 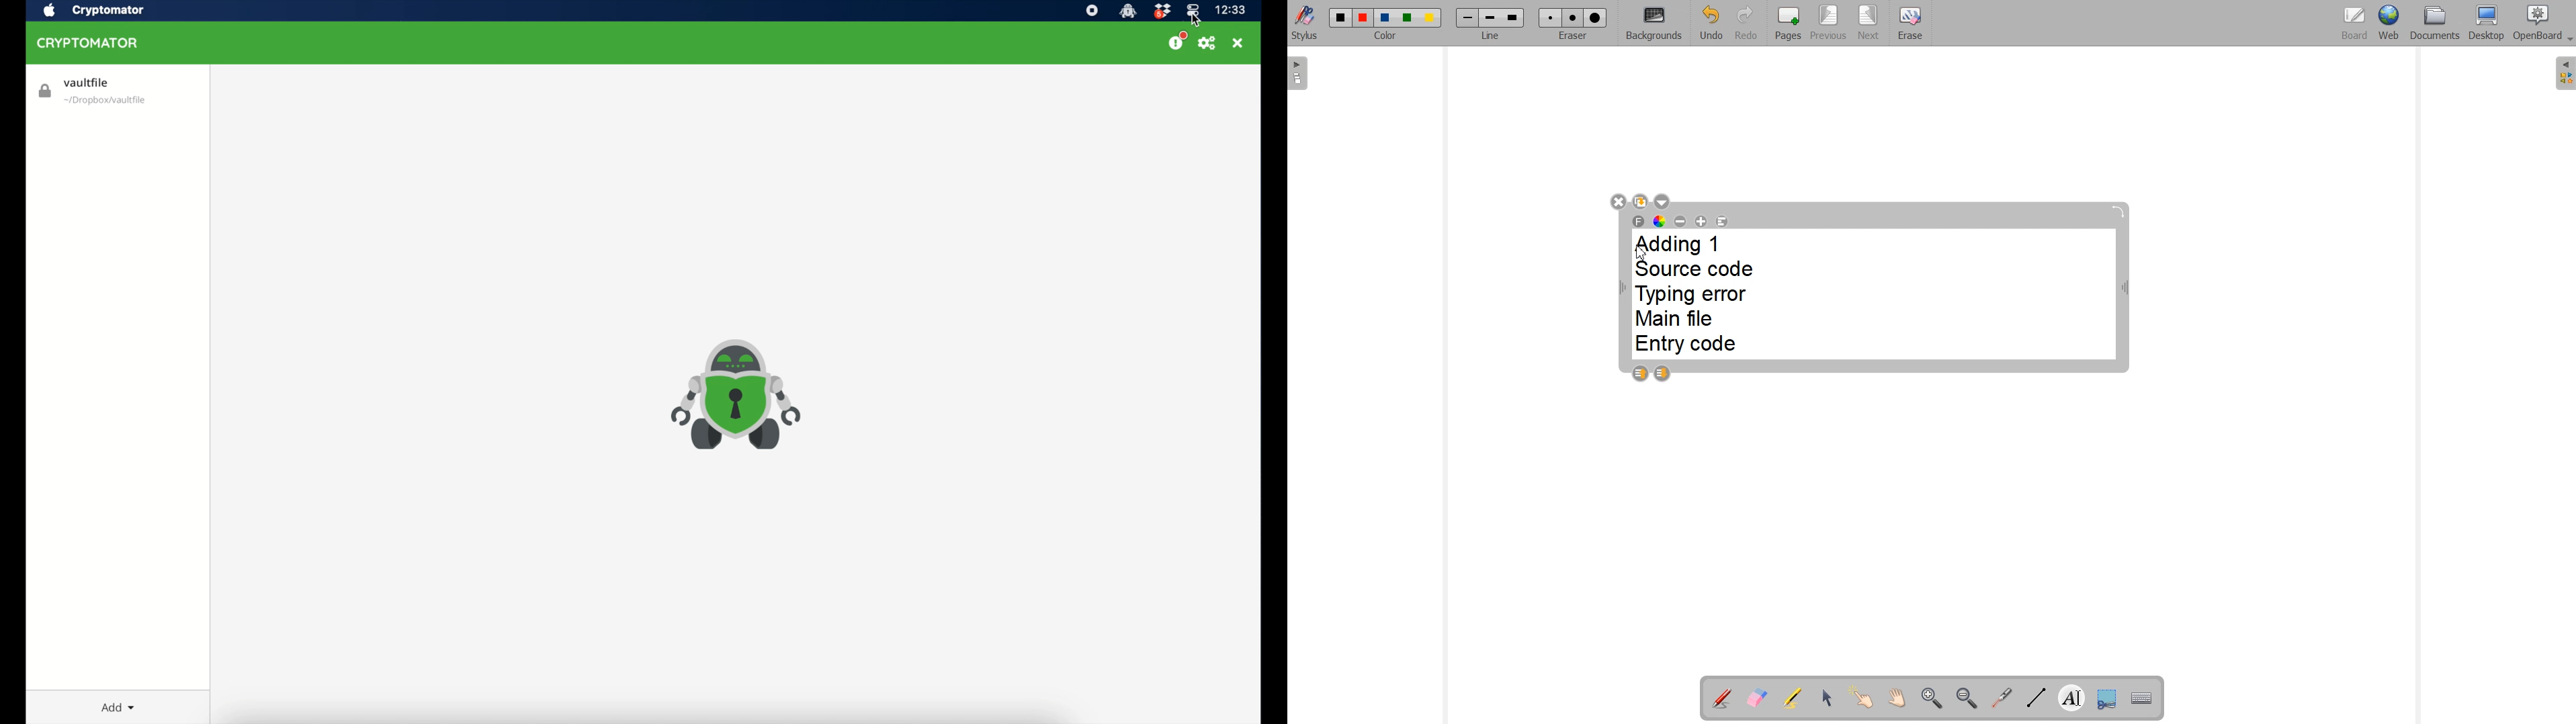 I want to click on Erase annotation, so click(x=1757, y=697).